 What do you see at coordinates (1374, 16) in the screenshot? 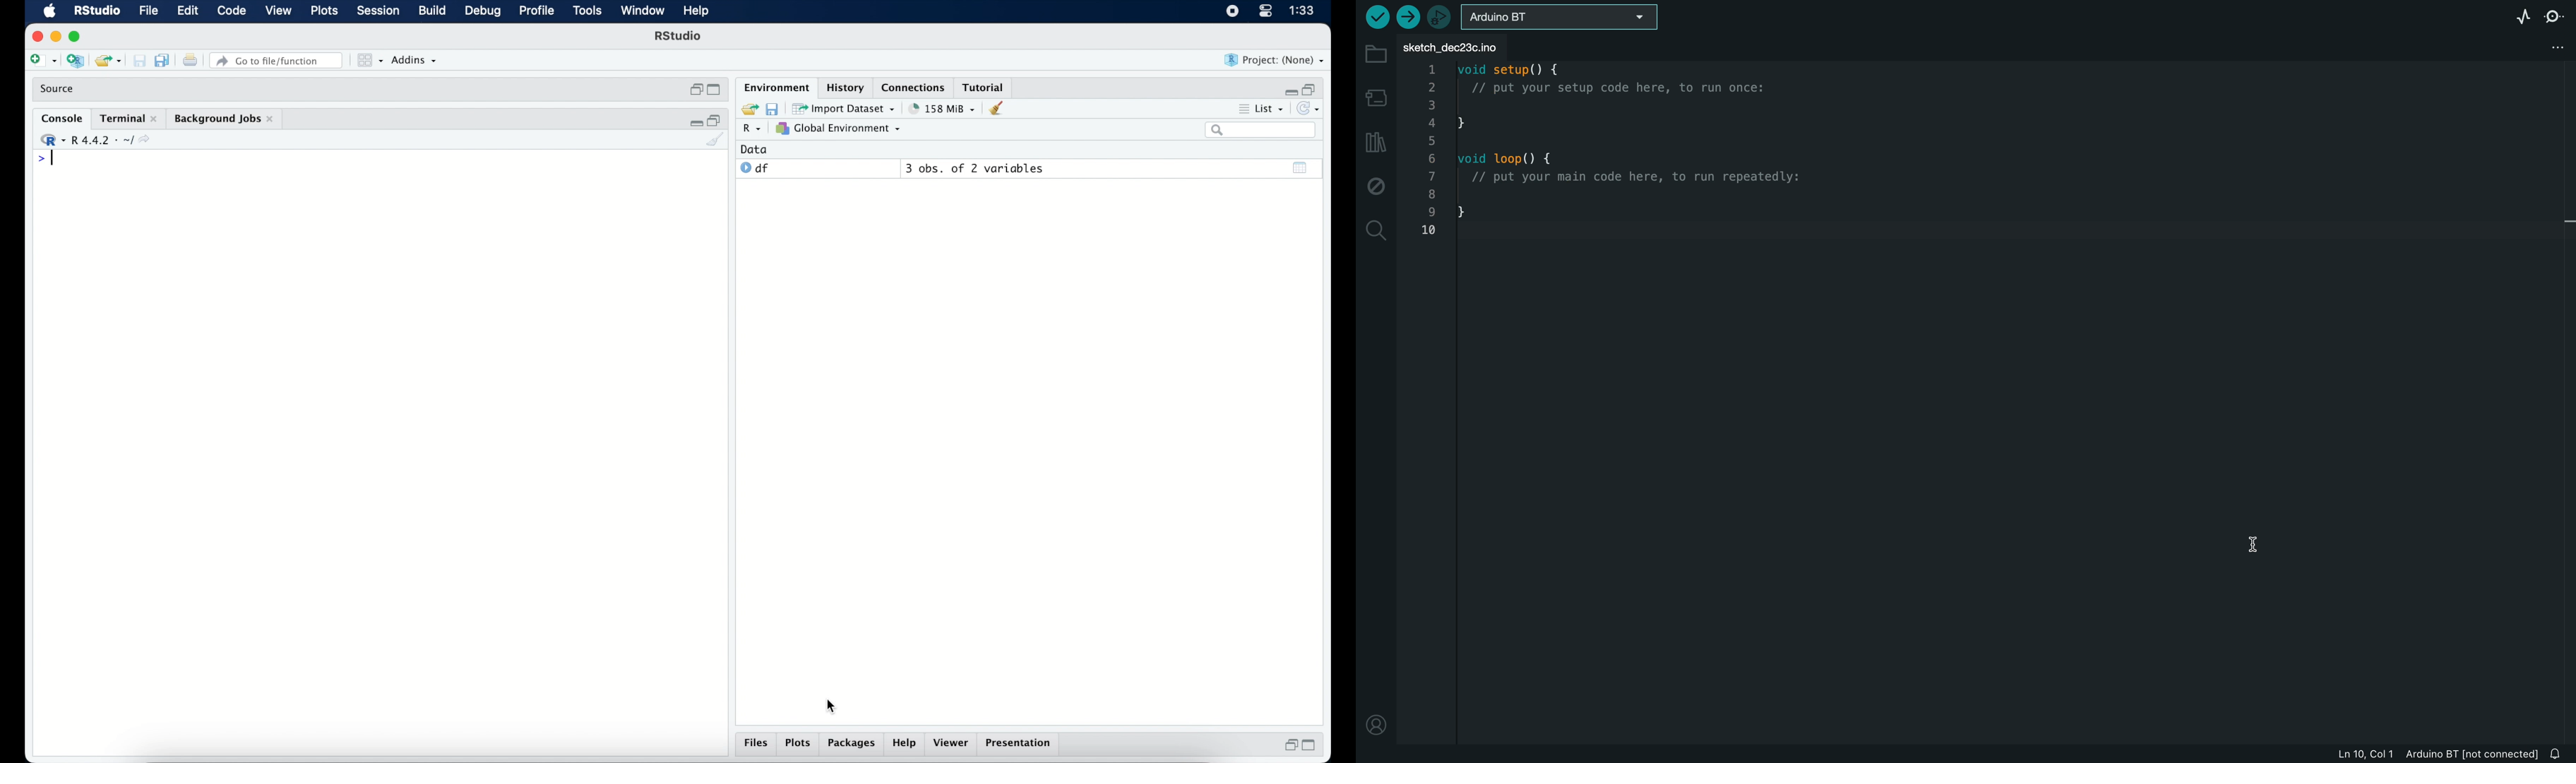
I see `verify` at bounding box center [1374, 16].